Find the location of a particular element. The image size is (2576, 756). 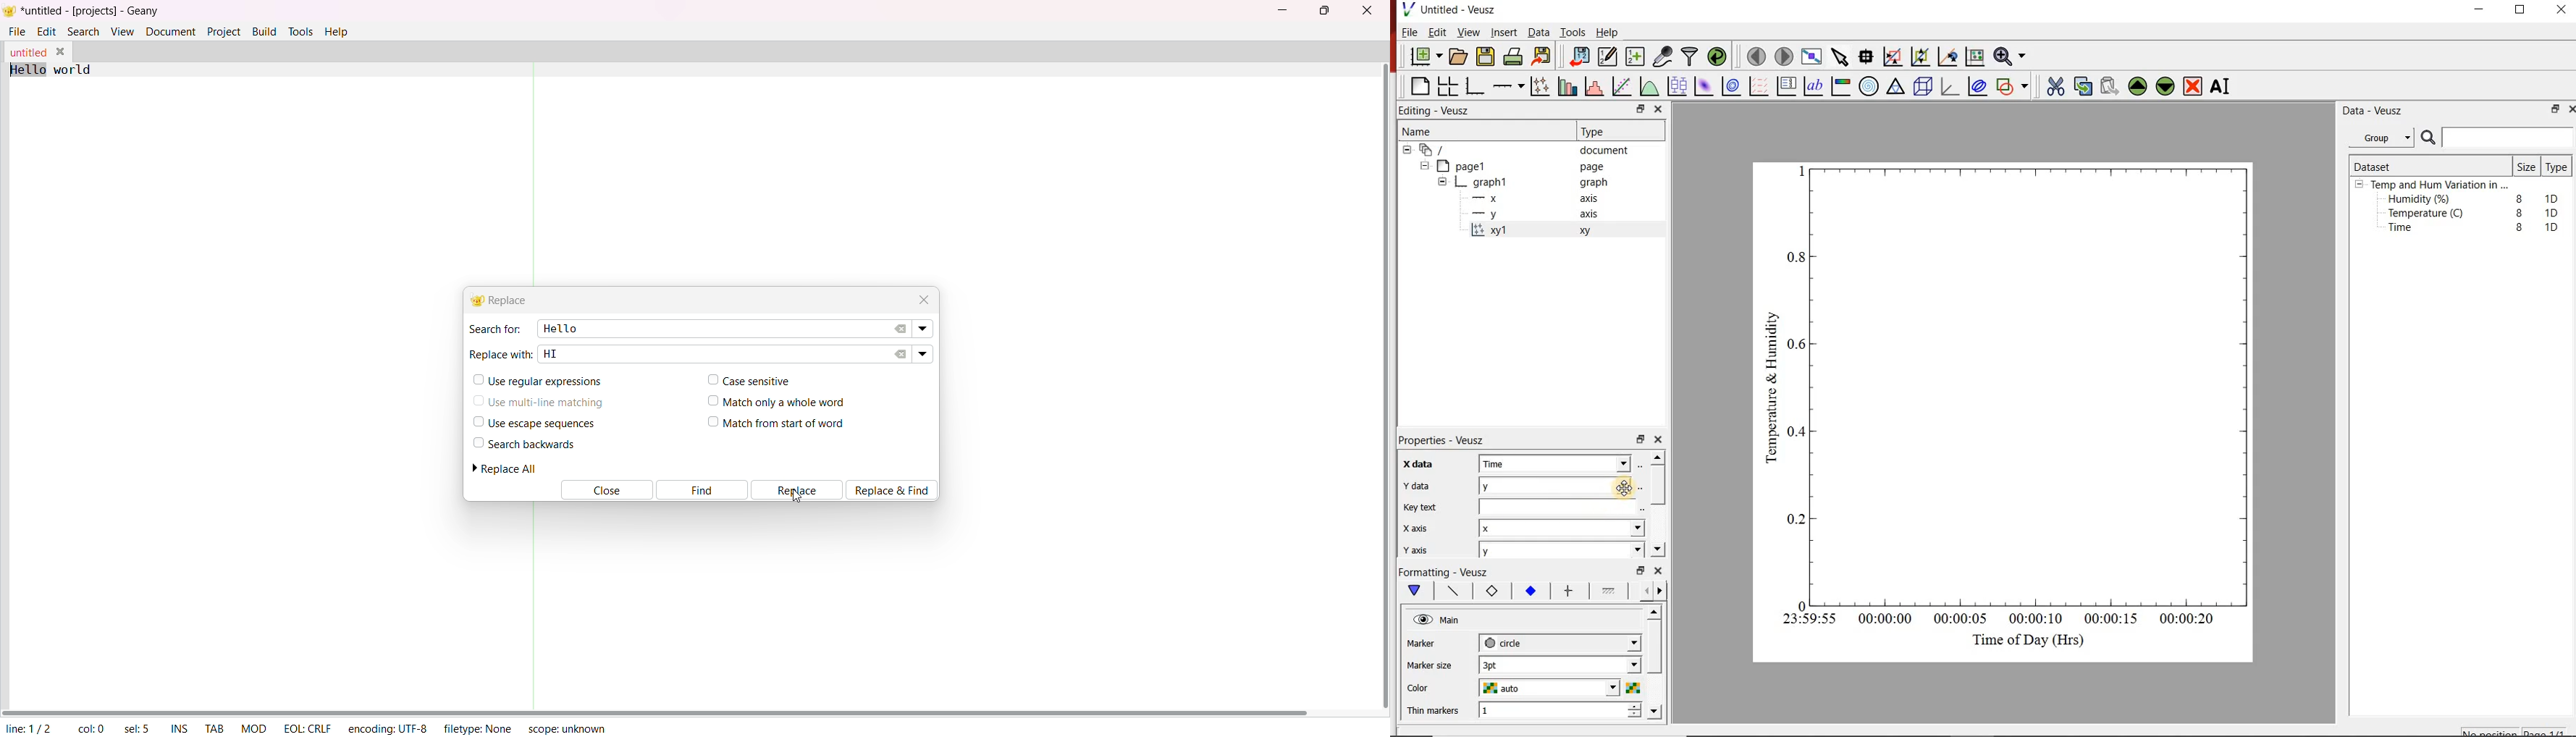

click to zoom out of graph axes is located at coordinates (1921, 58).